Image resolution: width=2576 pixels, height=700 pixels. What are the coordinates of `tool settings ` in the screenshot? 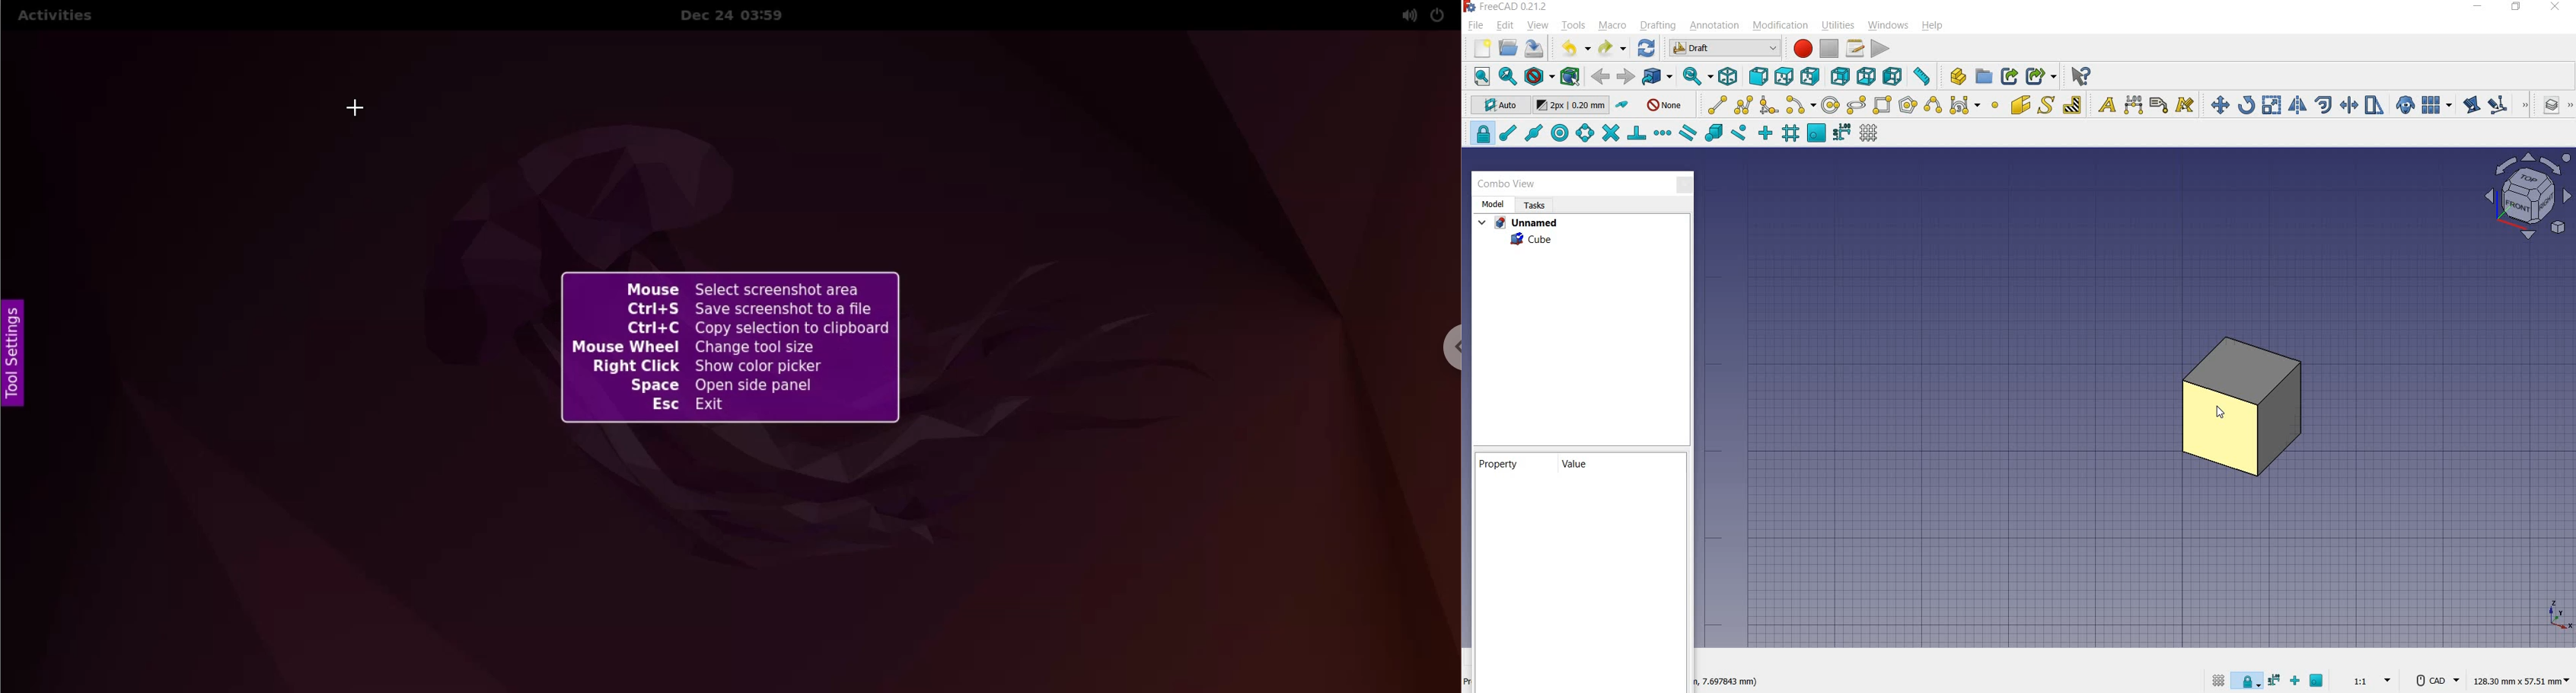 It's located at (14, 356).